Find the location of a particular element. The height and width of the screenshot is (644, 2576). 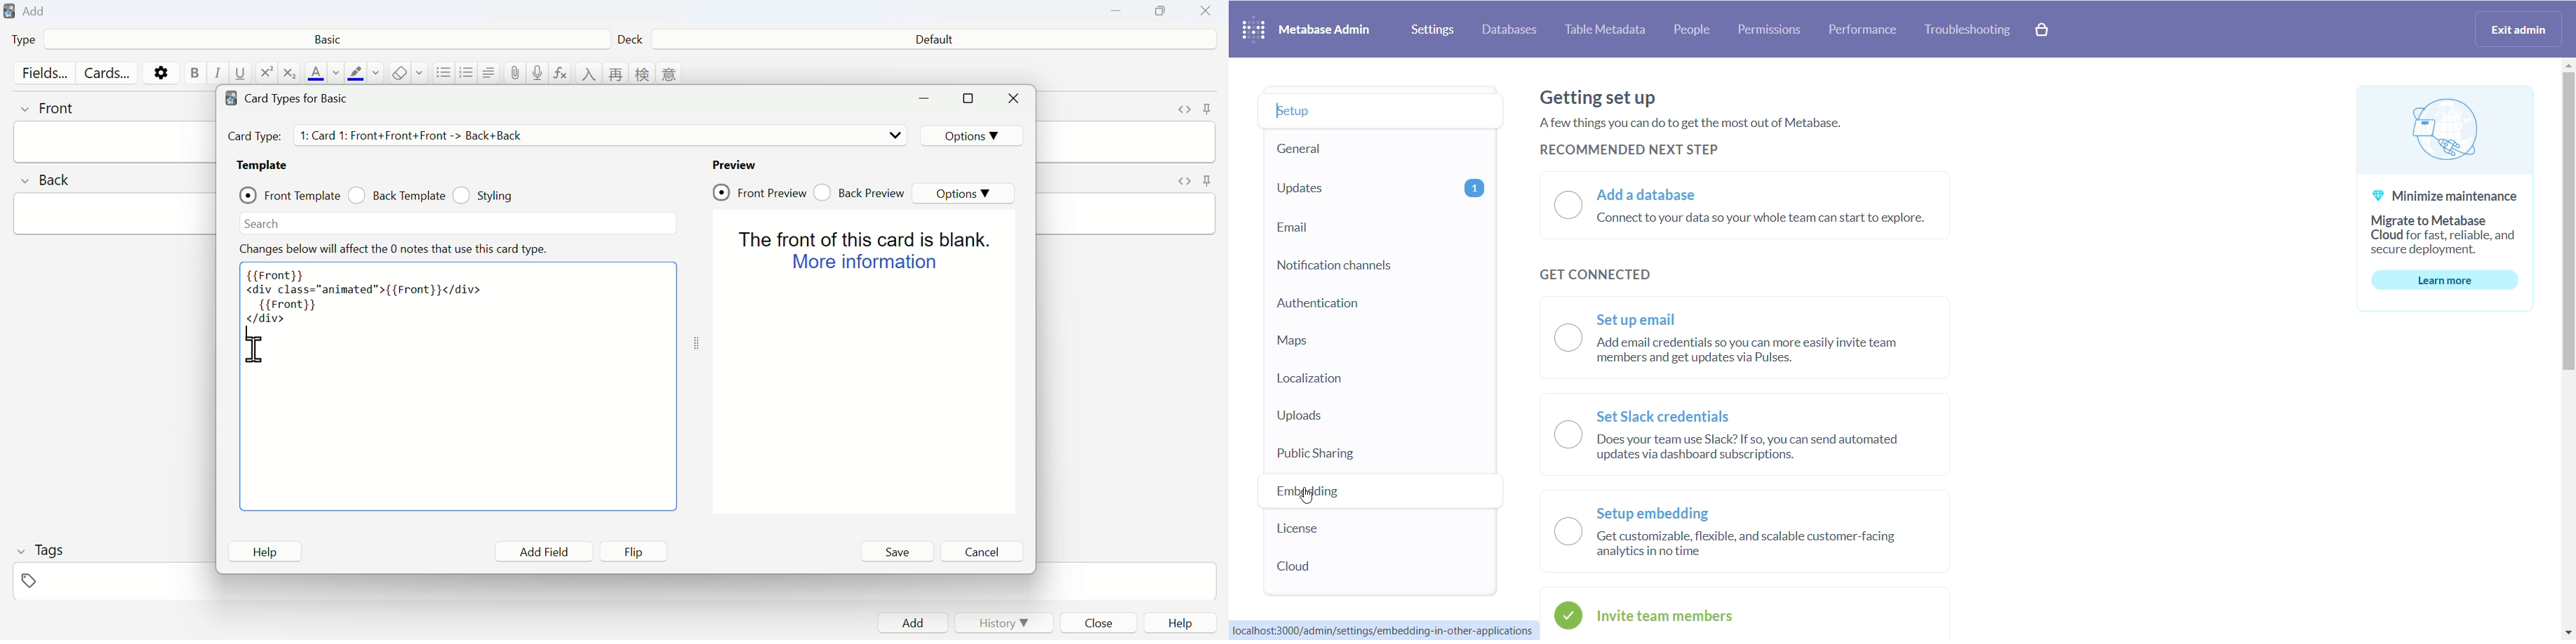

superscript is located at coordinates (267, 73).